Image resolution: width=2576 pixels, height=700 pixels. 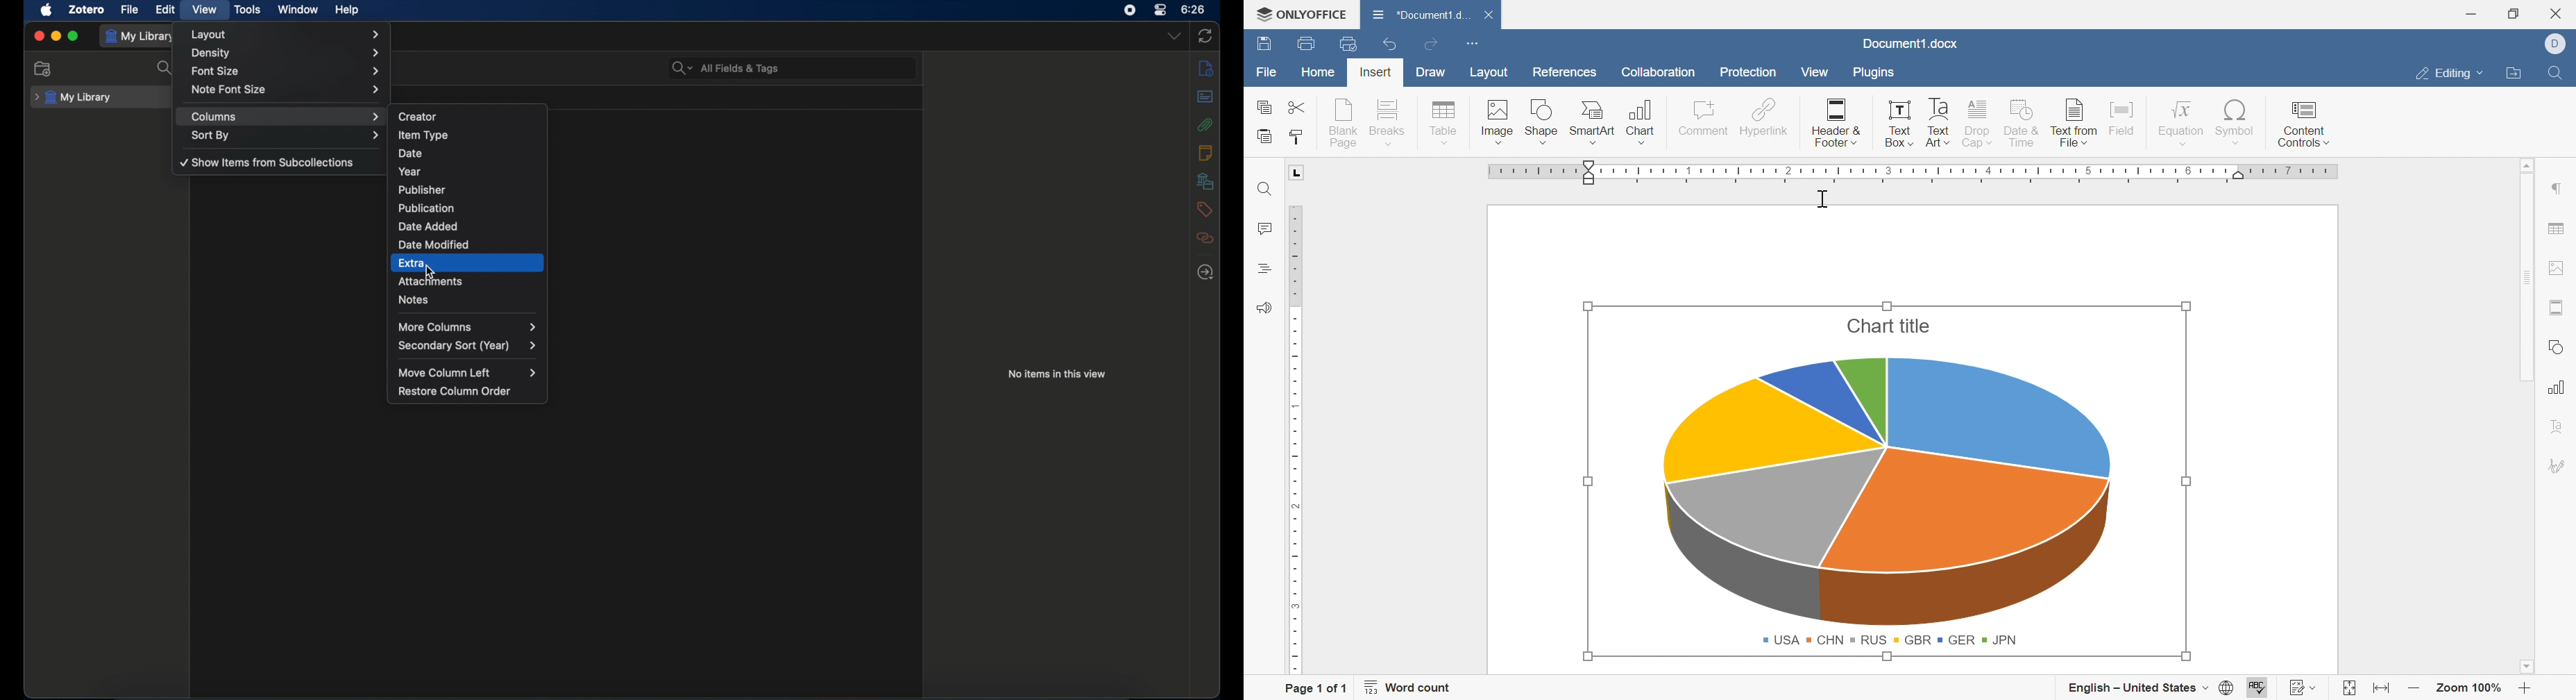 I want to click on Image settings, so click(x=2558, y=267).